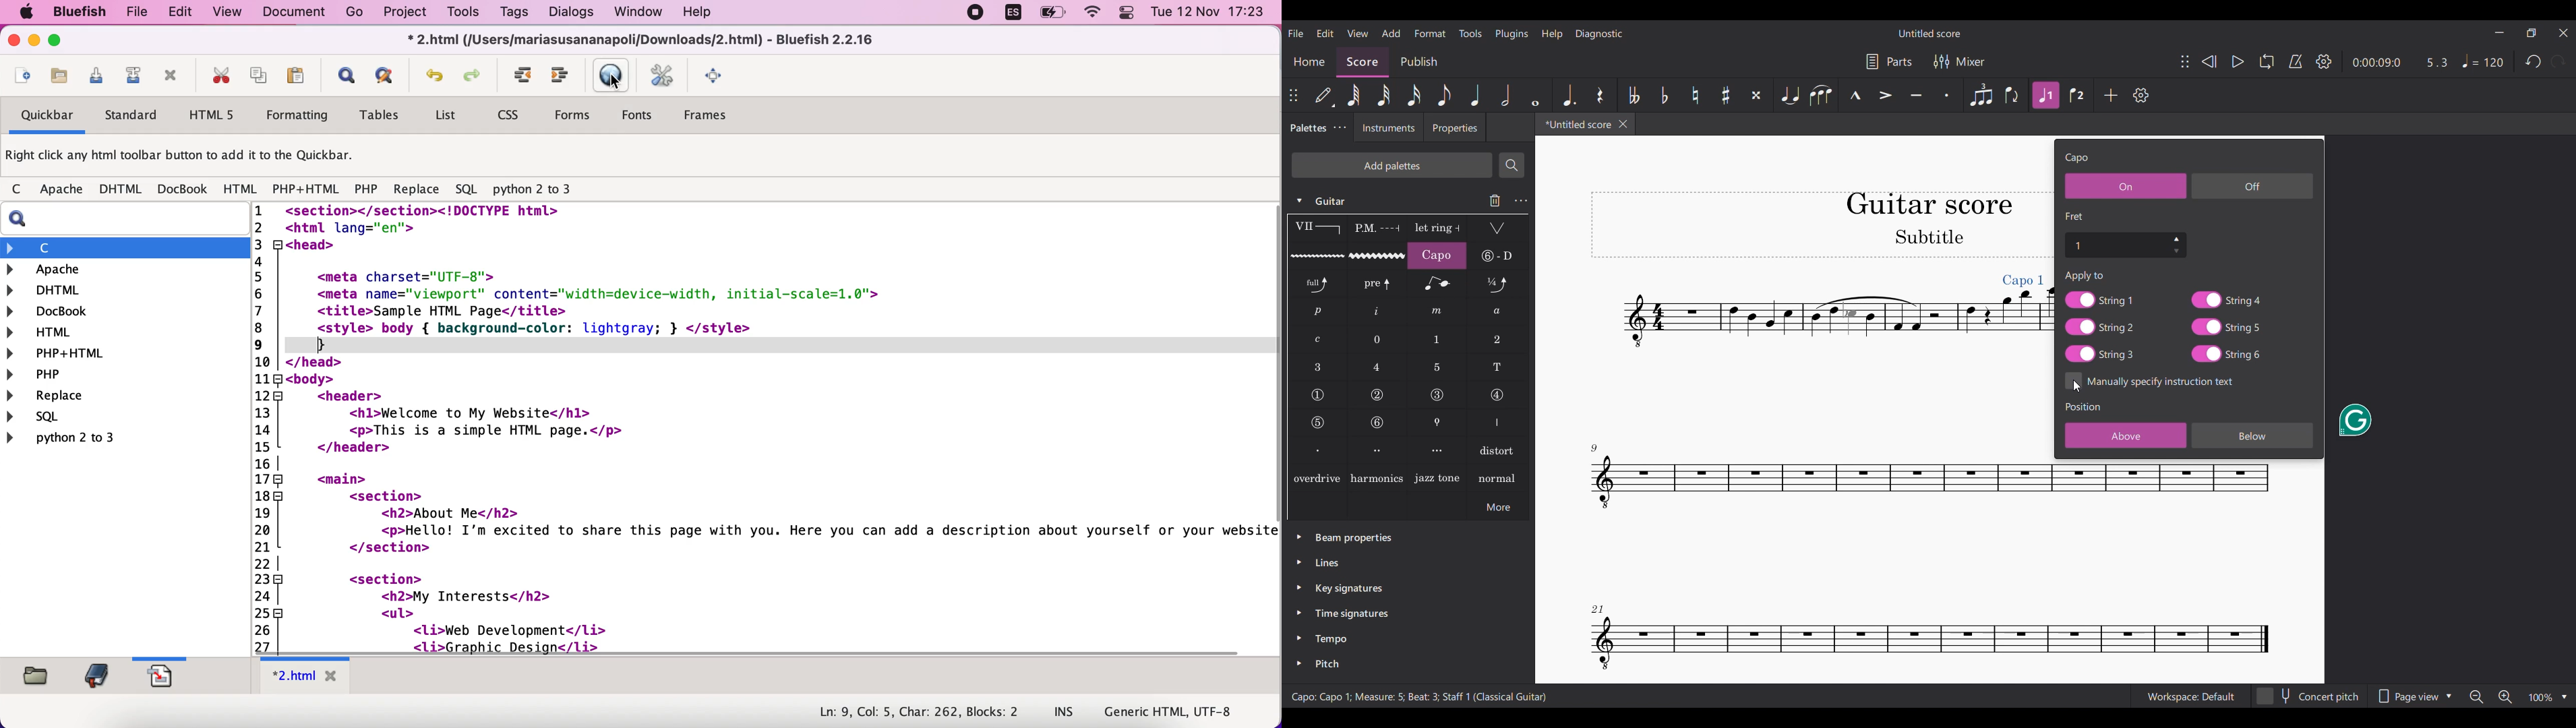  What do you see at coordinates (1498, 506) in the screenshot?
I see `More` at bounding box center [1498, 506].